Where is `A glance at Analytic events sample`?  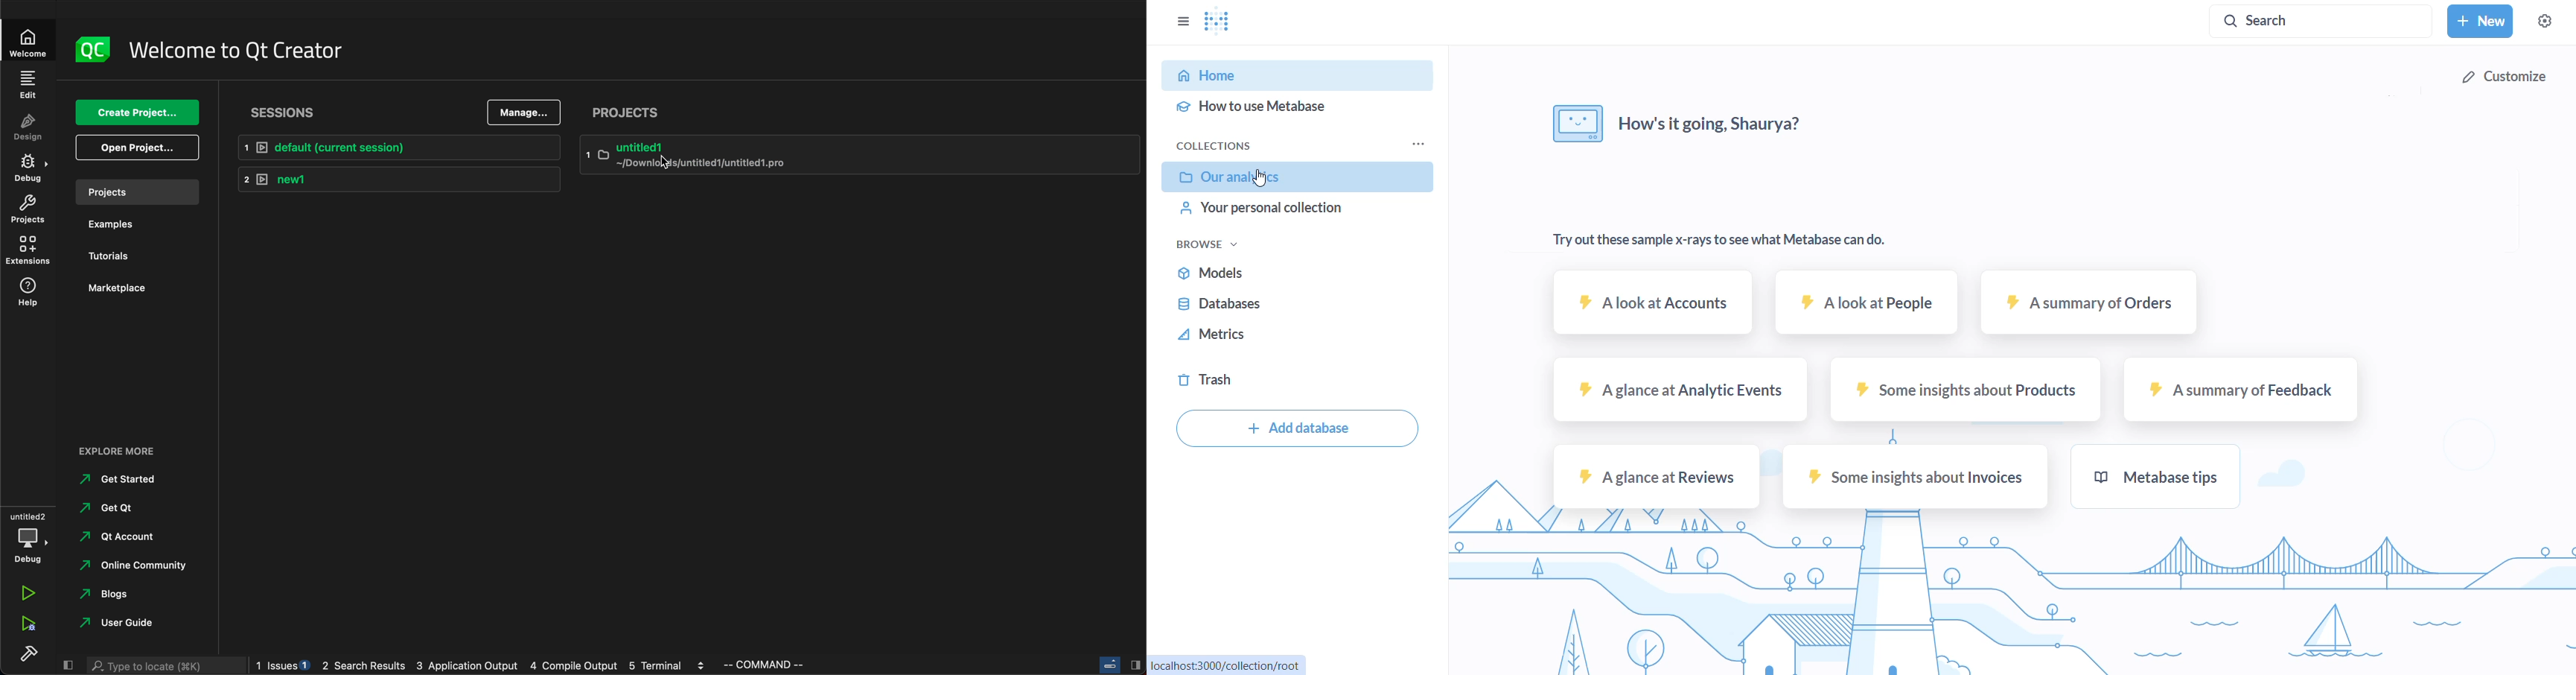 A glance at Analytic events sample is located at coordinates (1680, 391).